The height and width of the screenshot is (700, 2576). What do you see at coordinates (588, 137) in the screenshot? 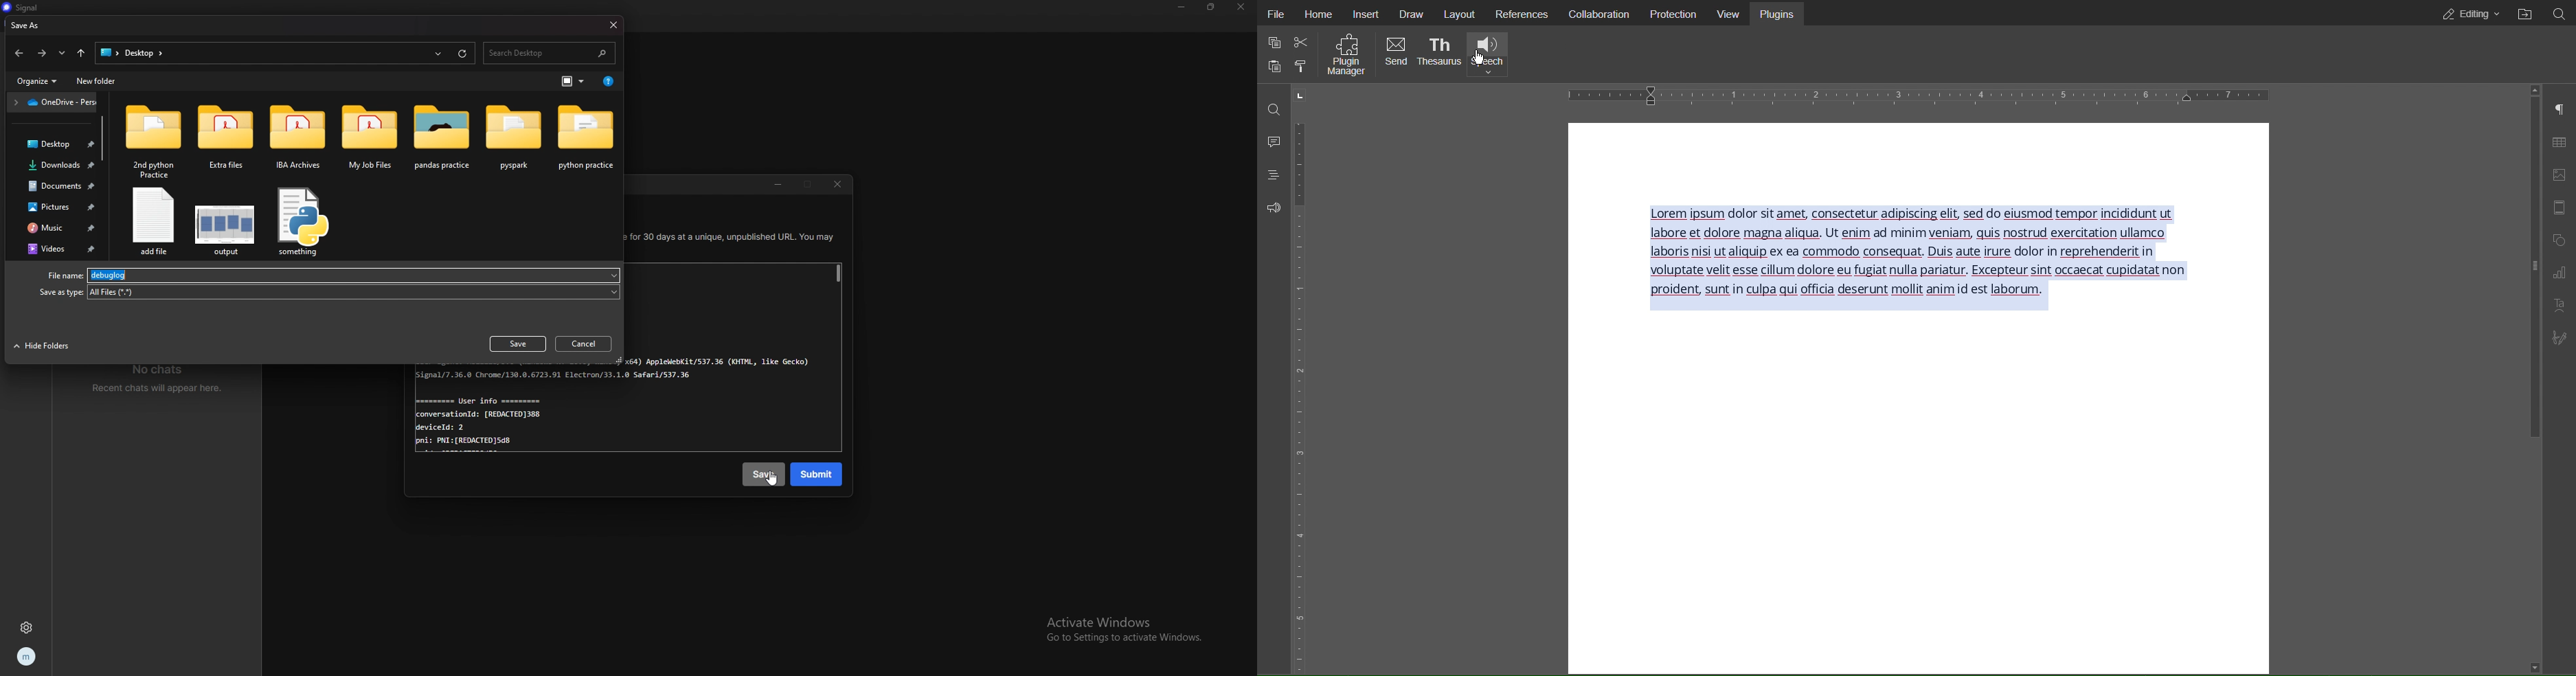
I see `folder` at bounding box center [588, 137].